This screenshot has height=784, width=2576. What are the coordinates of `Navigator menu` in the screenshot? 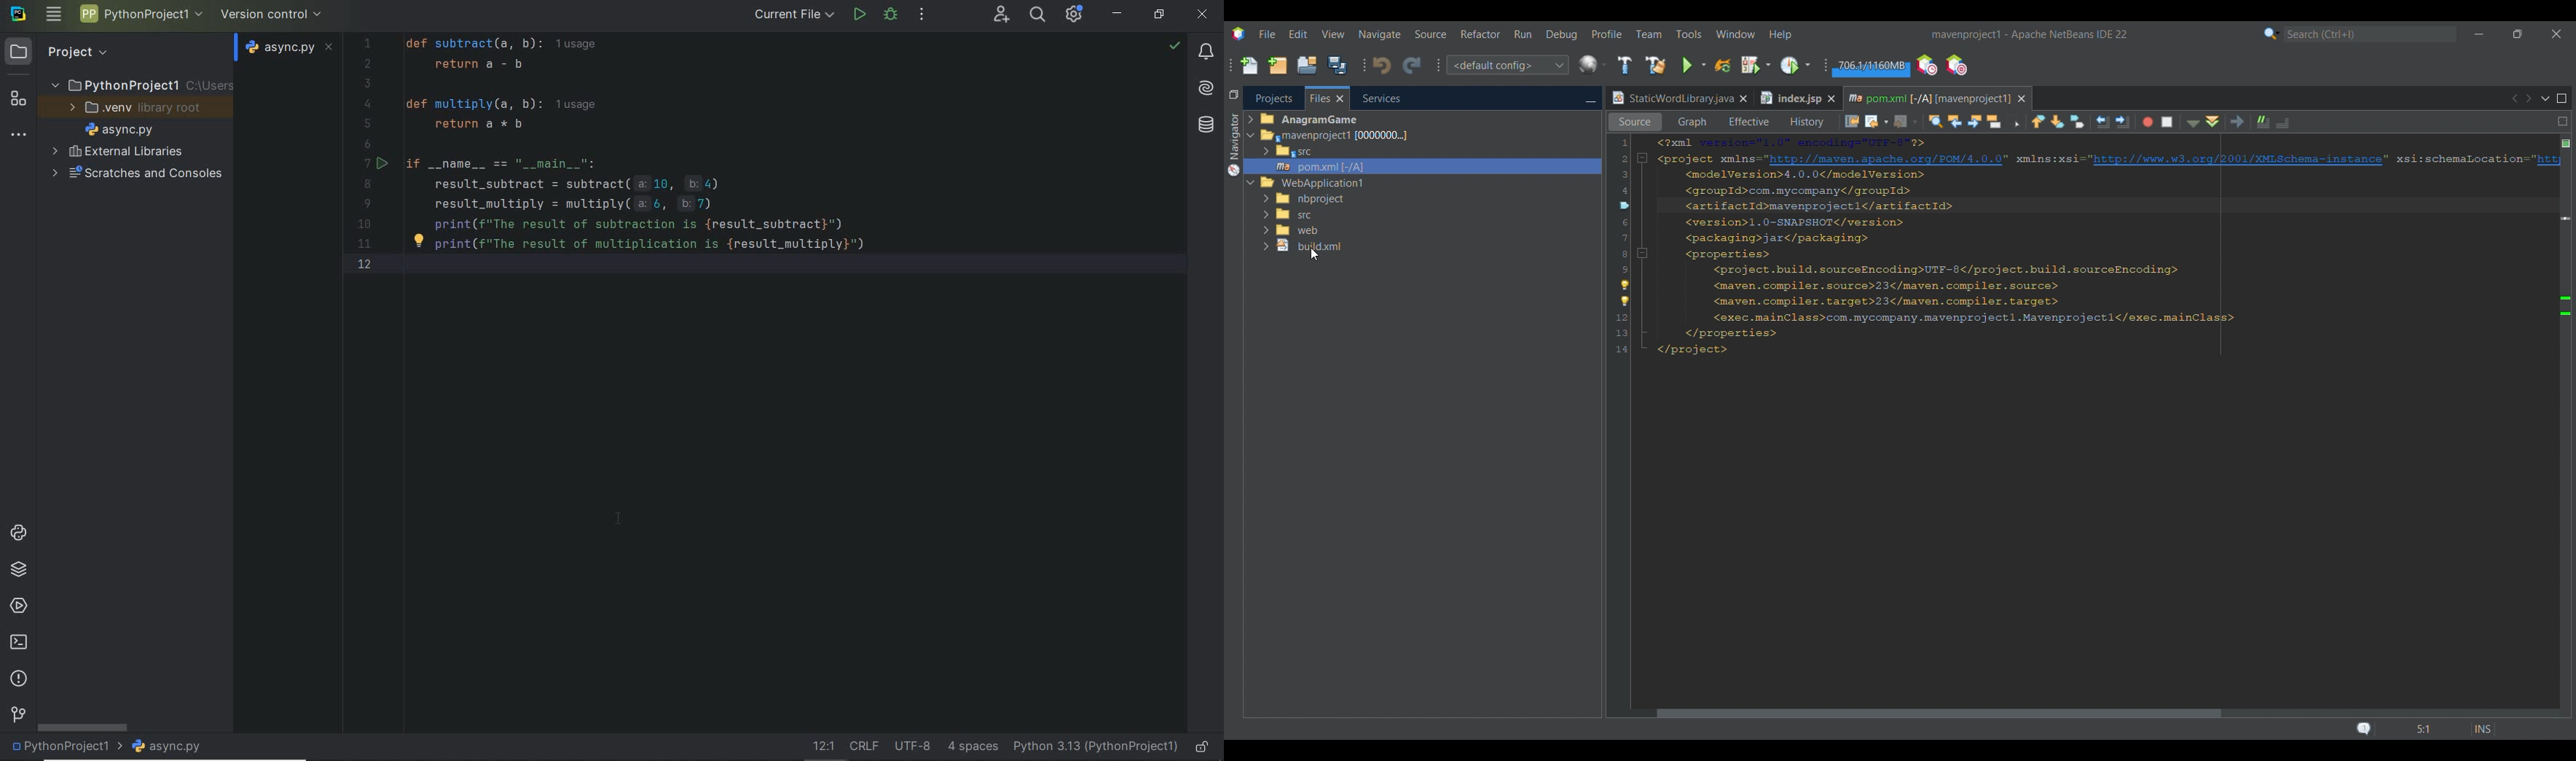 It's located at (1232, 144).